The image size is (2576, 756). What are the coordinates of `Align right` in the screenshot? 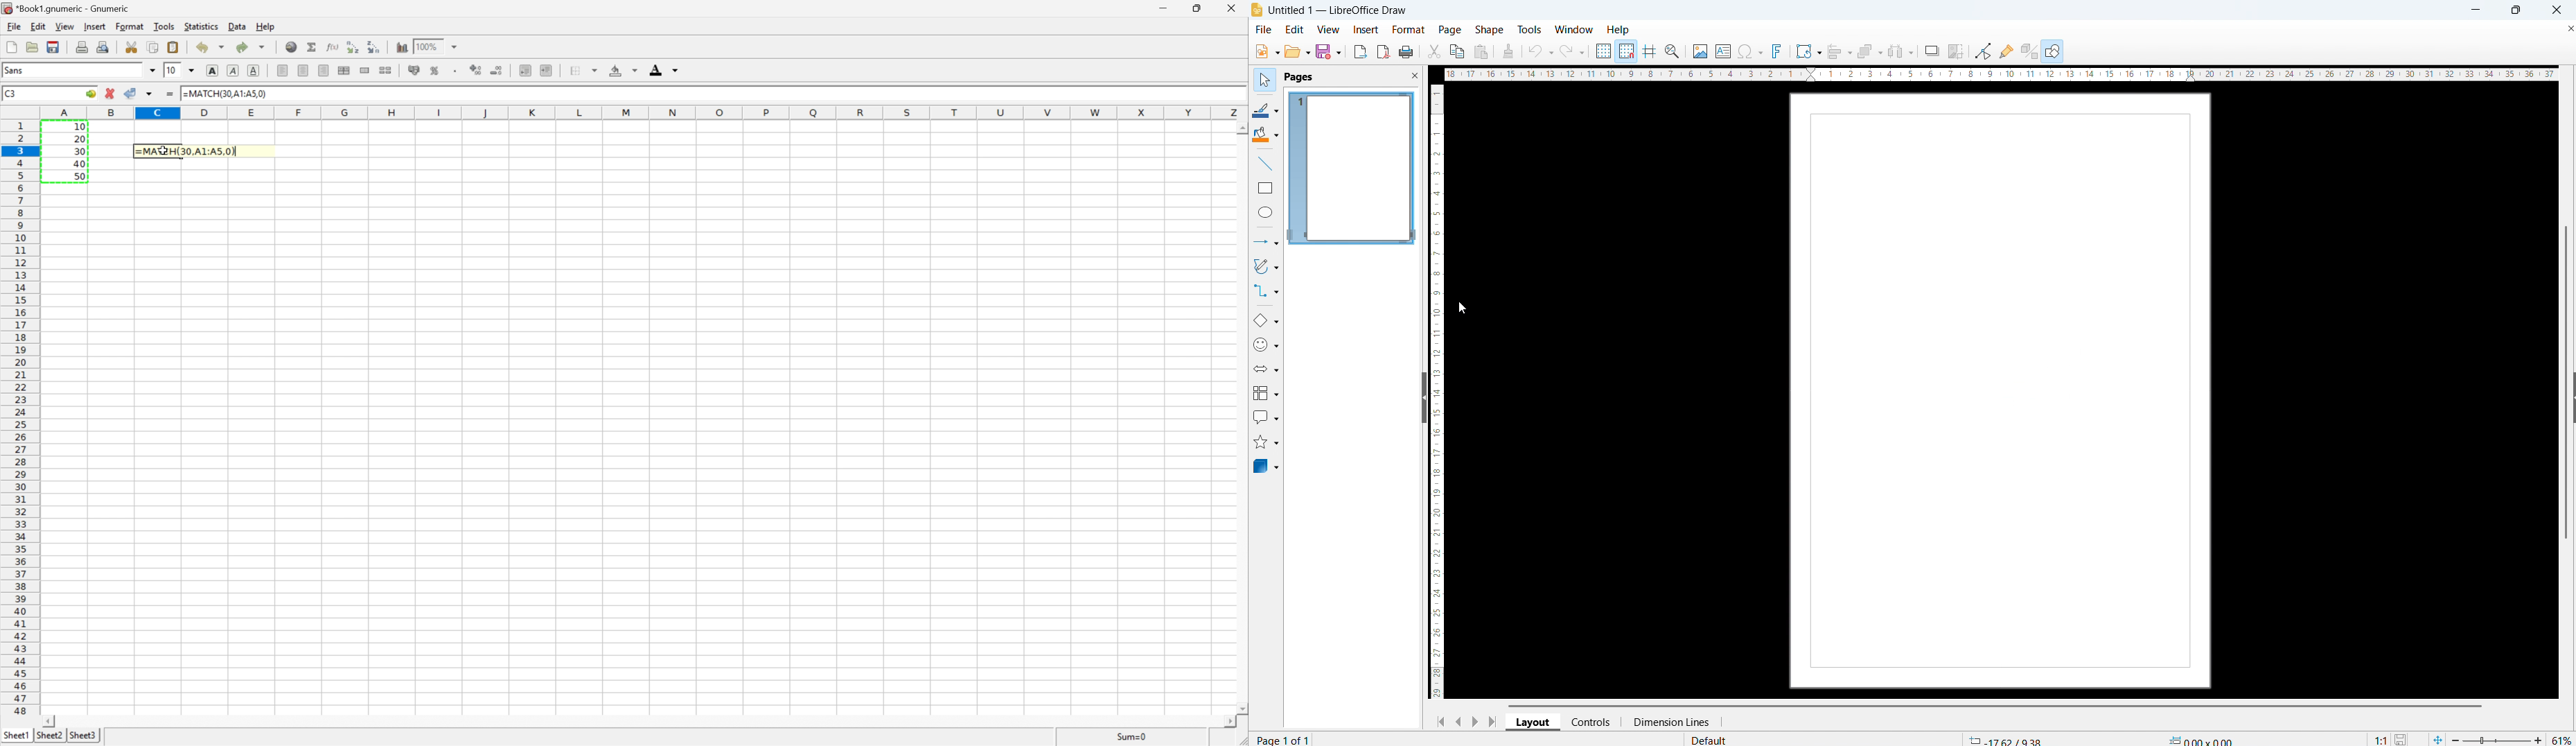 It's located at (324, 70).